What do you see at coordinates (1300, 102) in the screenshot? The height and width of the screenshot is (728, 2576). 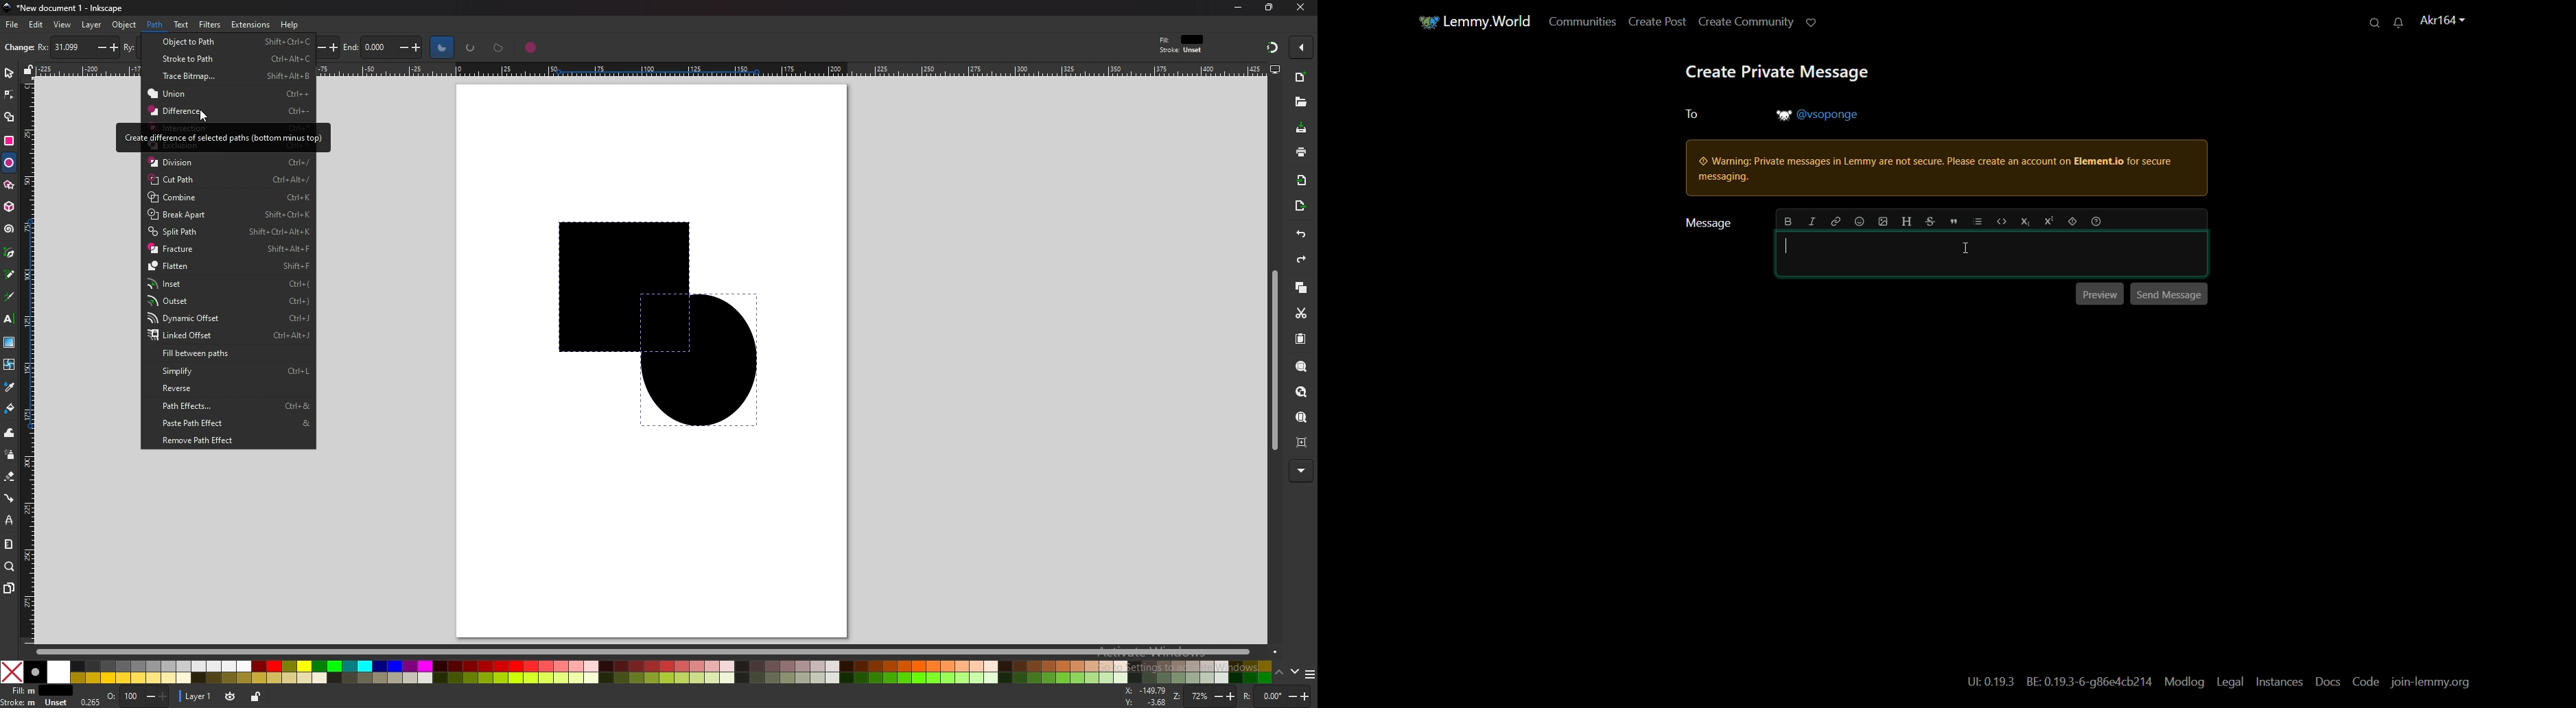 I see `open` at bounding box center [1300, 102].